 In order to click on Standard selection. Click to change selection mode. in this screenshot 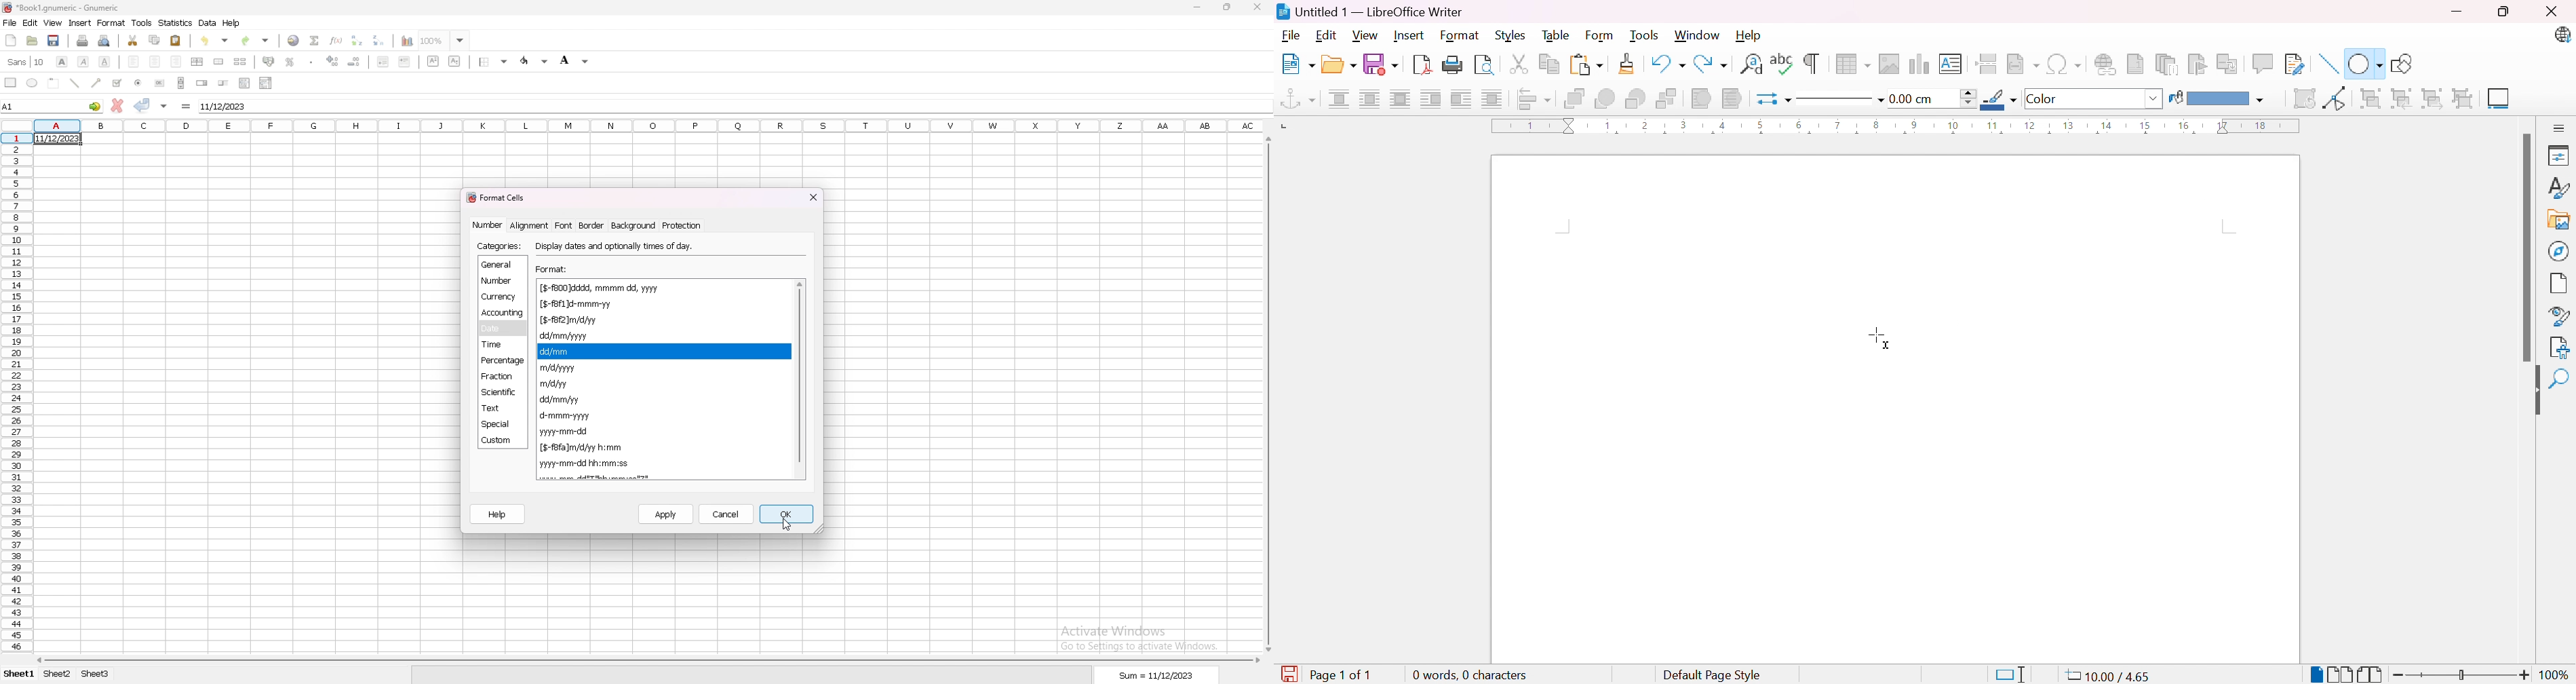, I will do `click(2010, 674)`.